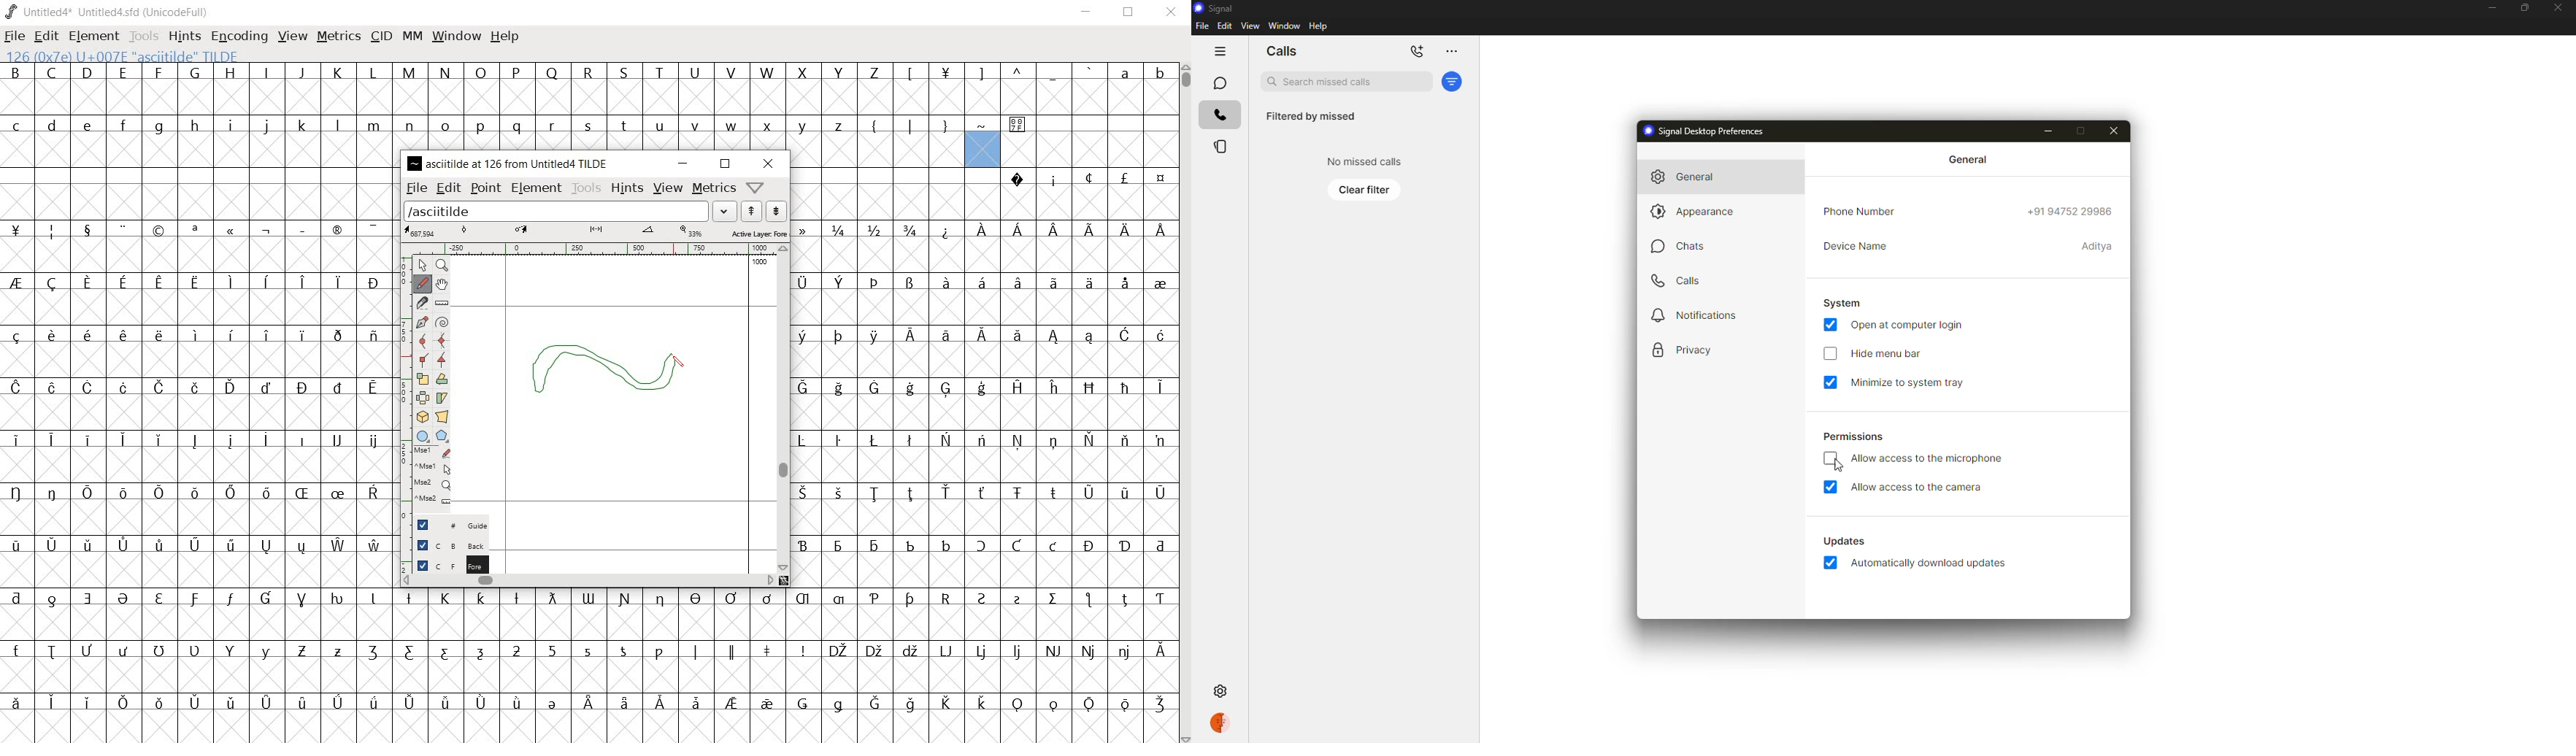  What do you see at coordinates (594, 232) in the screenshot?
I see `active layer: FORE` at bounding box center [594, 232].